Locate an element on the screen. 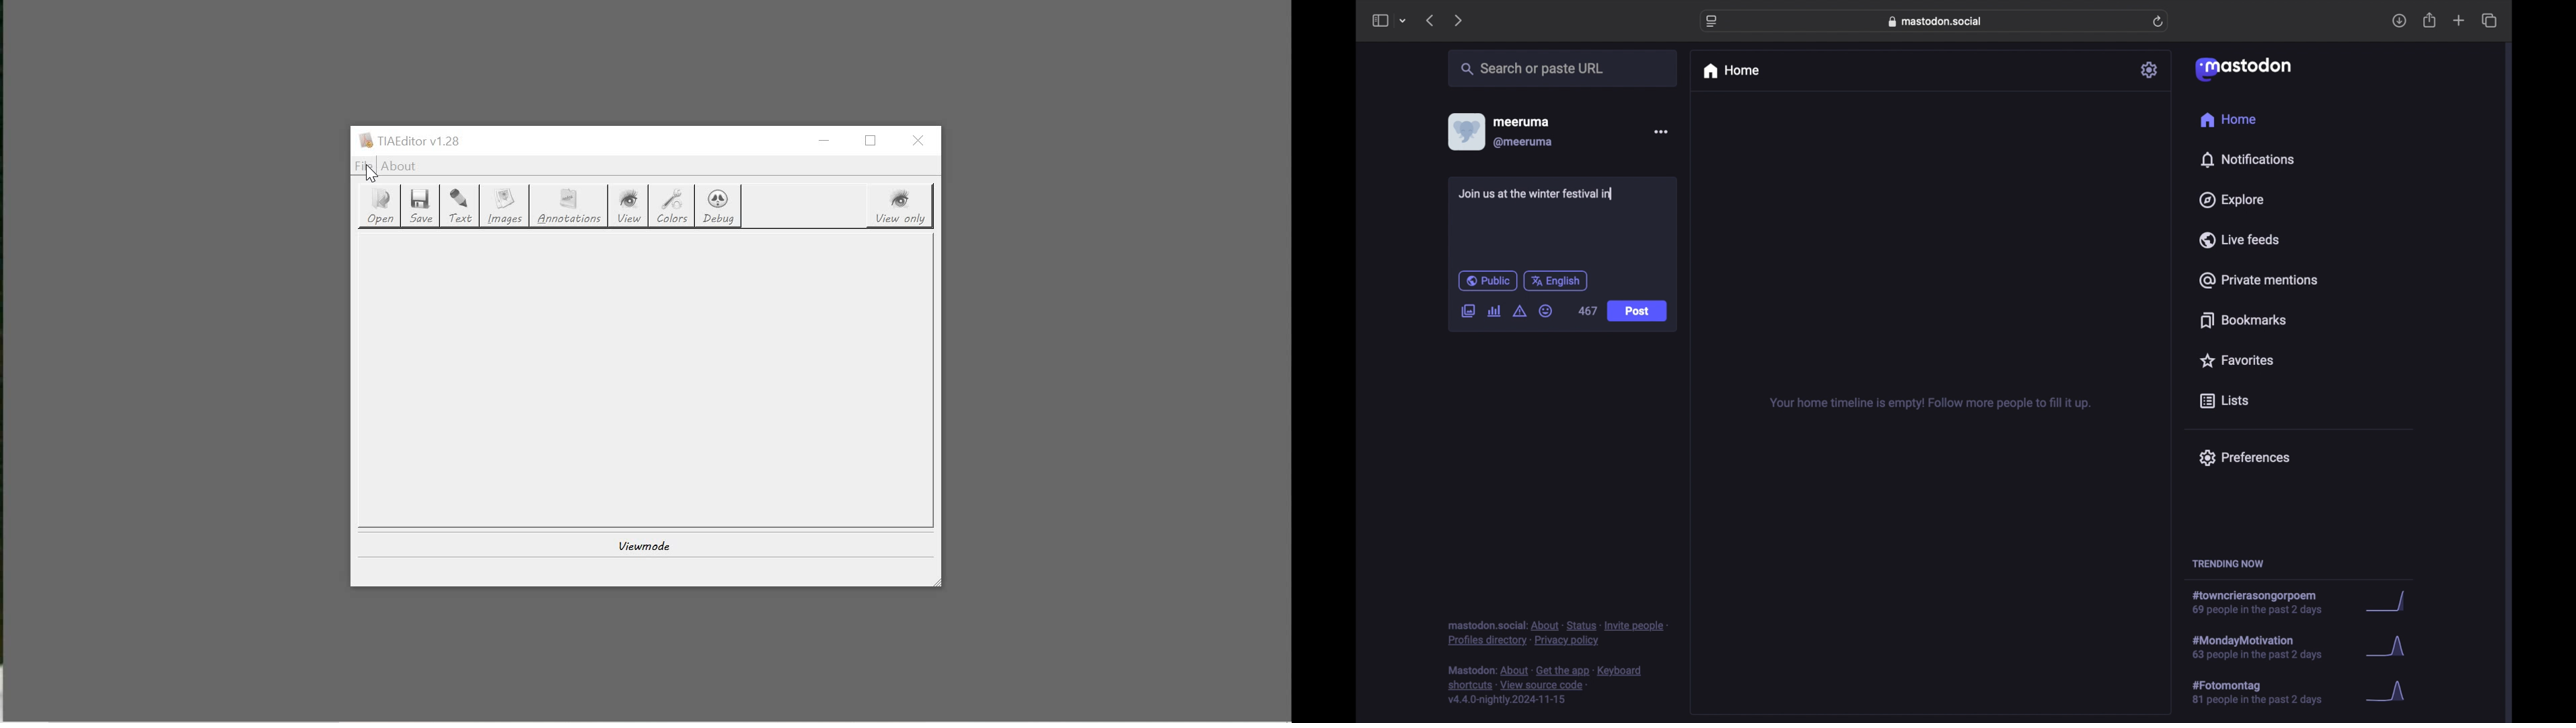 The image size is (2576, 728). 467 is located at coordinates (1587, 311).